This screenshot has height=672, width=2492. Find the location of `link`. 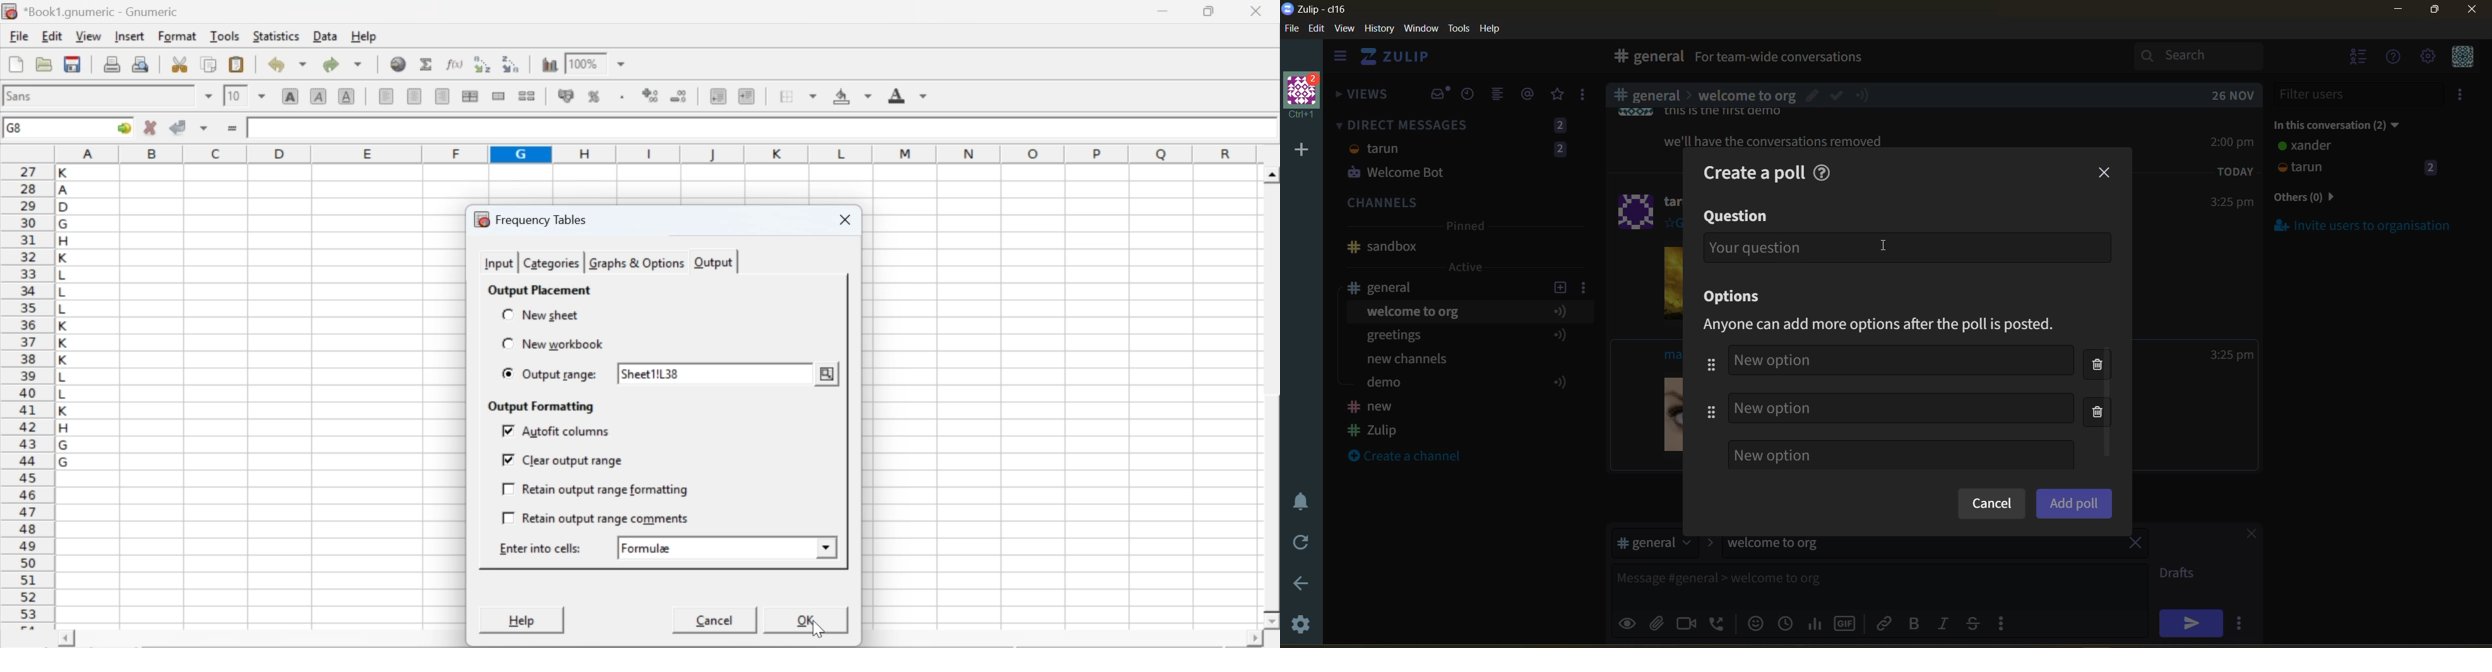

link is located at coordinates (1886, 623).